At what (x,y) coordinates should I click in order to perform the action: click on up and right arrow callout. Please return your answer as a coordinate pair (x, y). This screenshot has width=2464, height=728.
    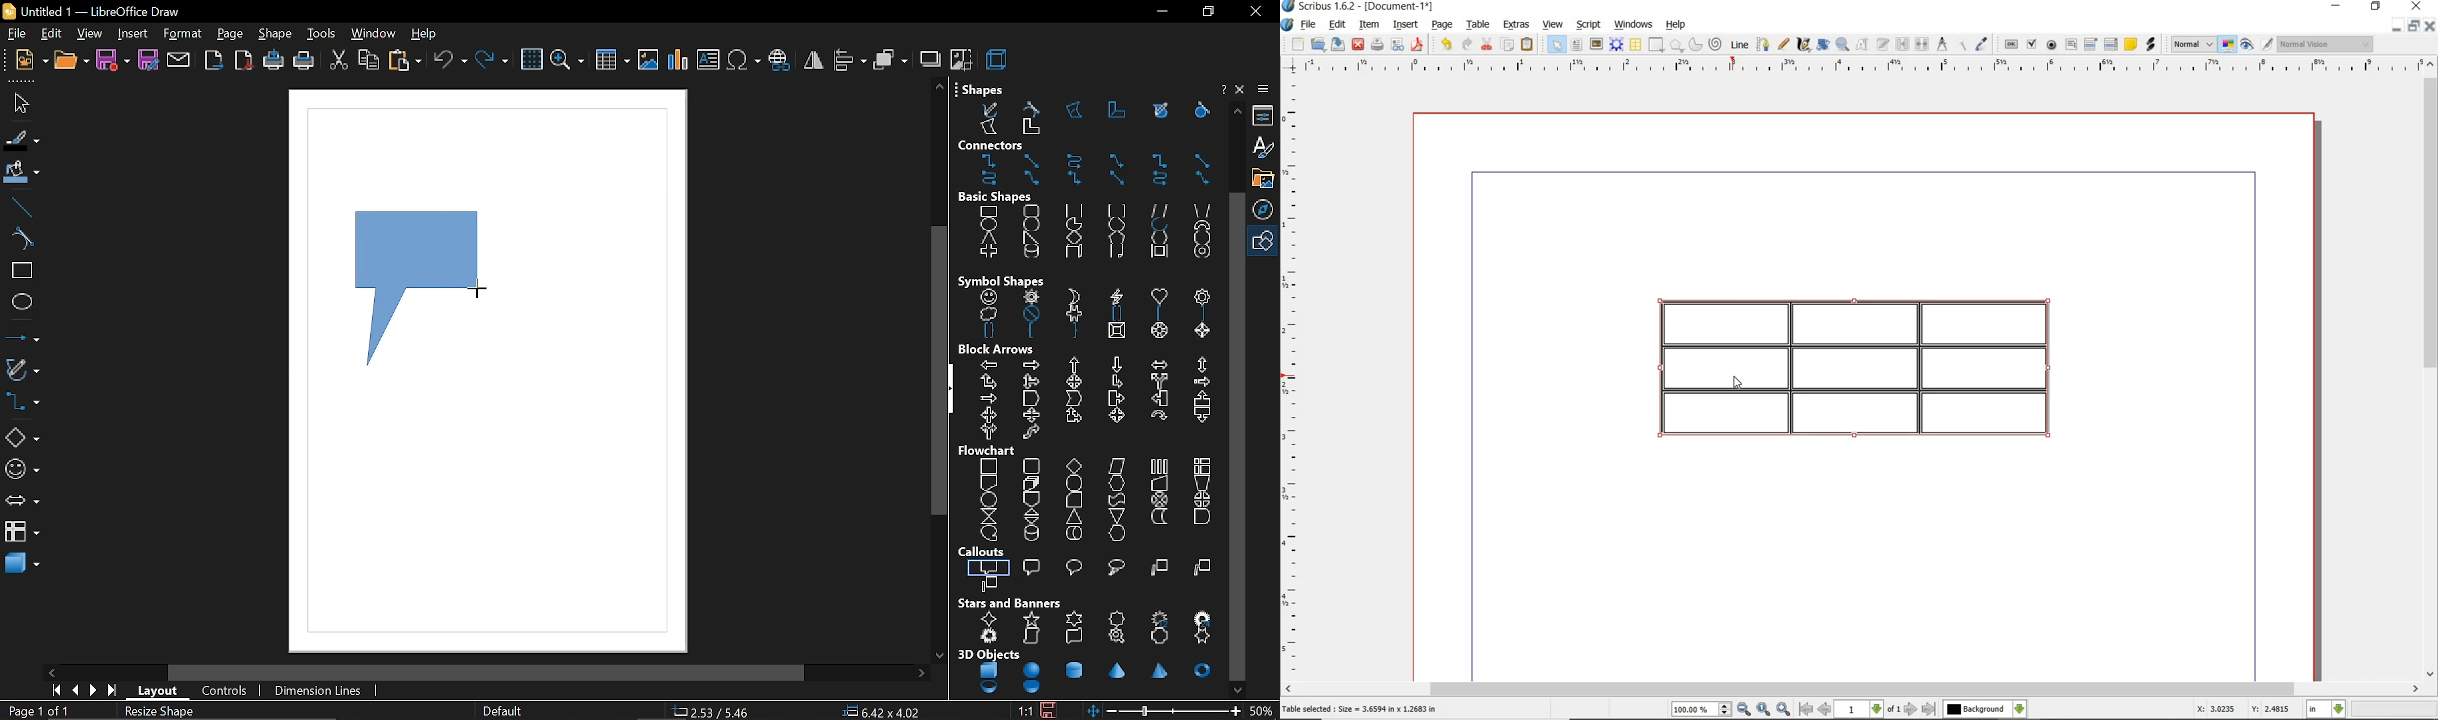
    Looking at the image, I should click on (1073, 417).